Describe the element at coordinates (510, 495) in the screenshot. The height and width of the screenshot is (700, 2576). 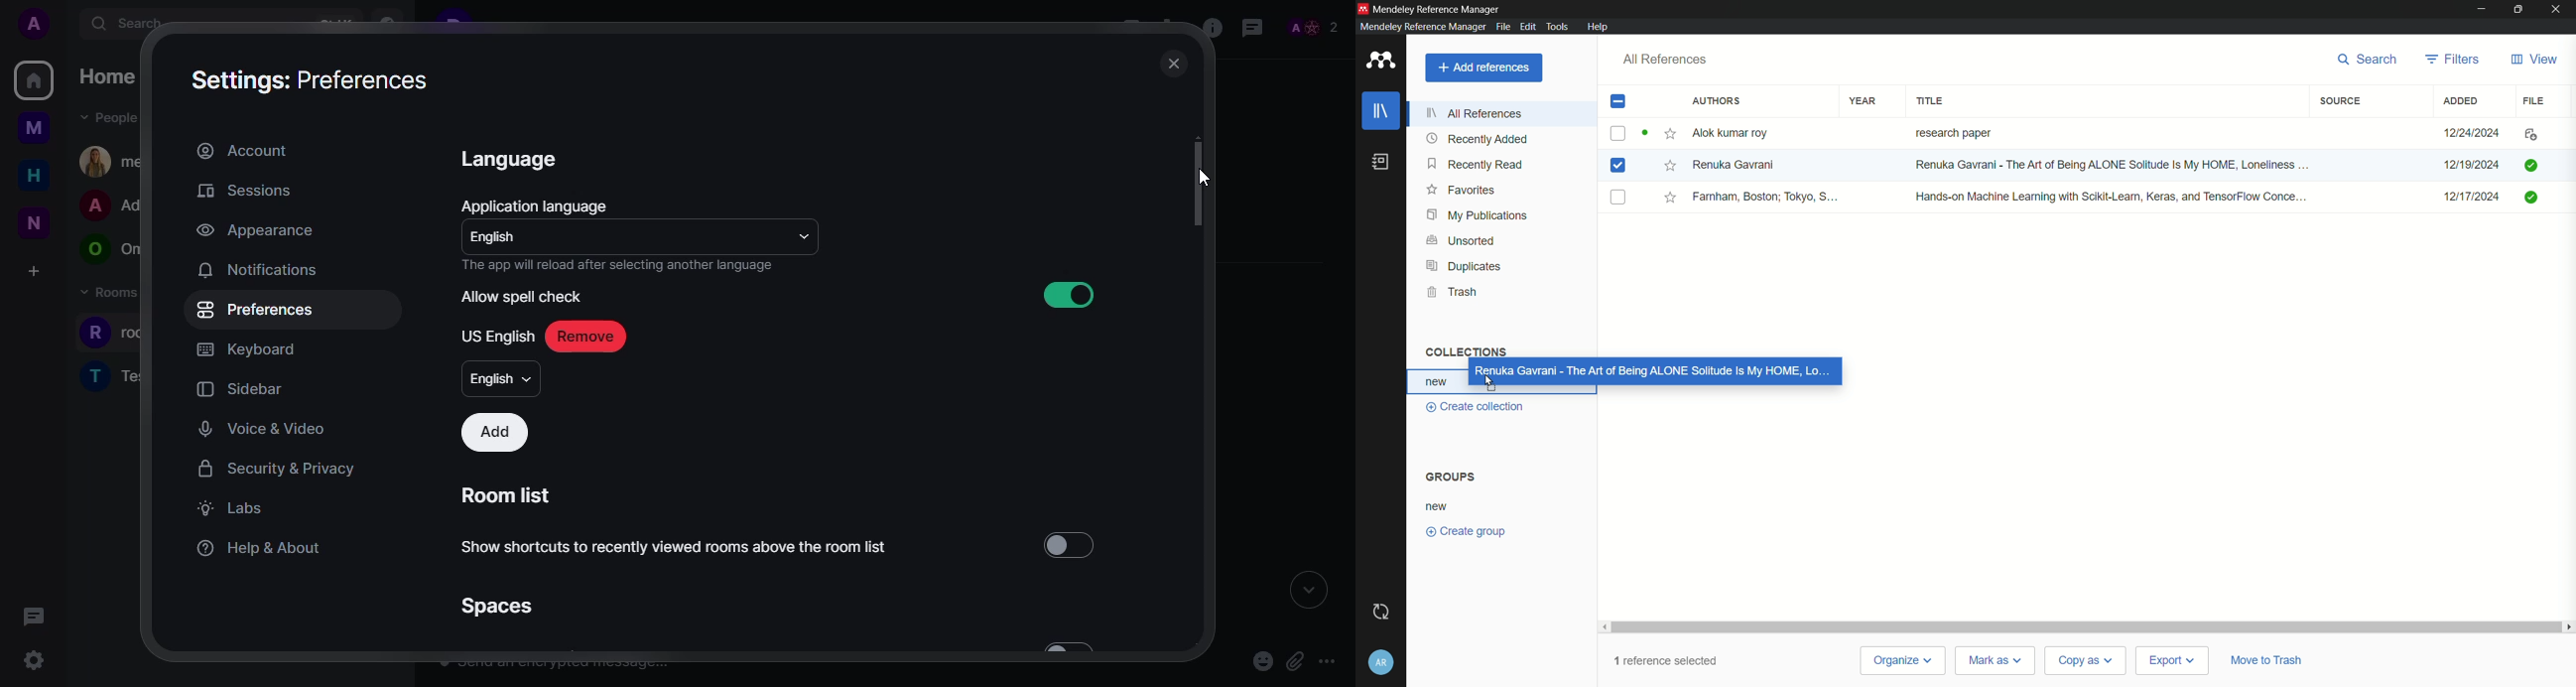
I see `room list` at that location.